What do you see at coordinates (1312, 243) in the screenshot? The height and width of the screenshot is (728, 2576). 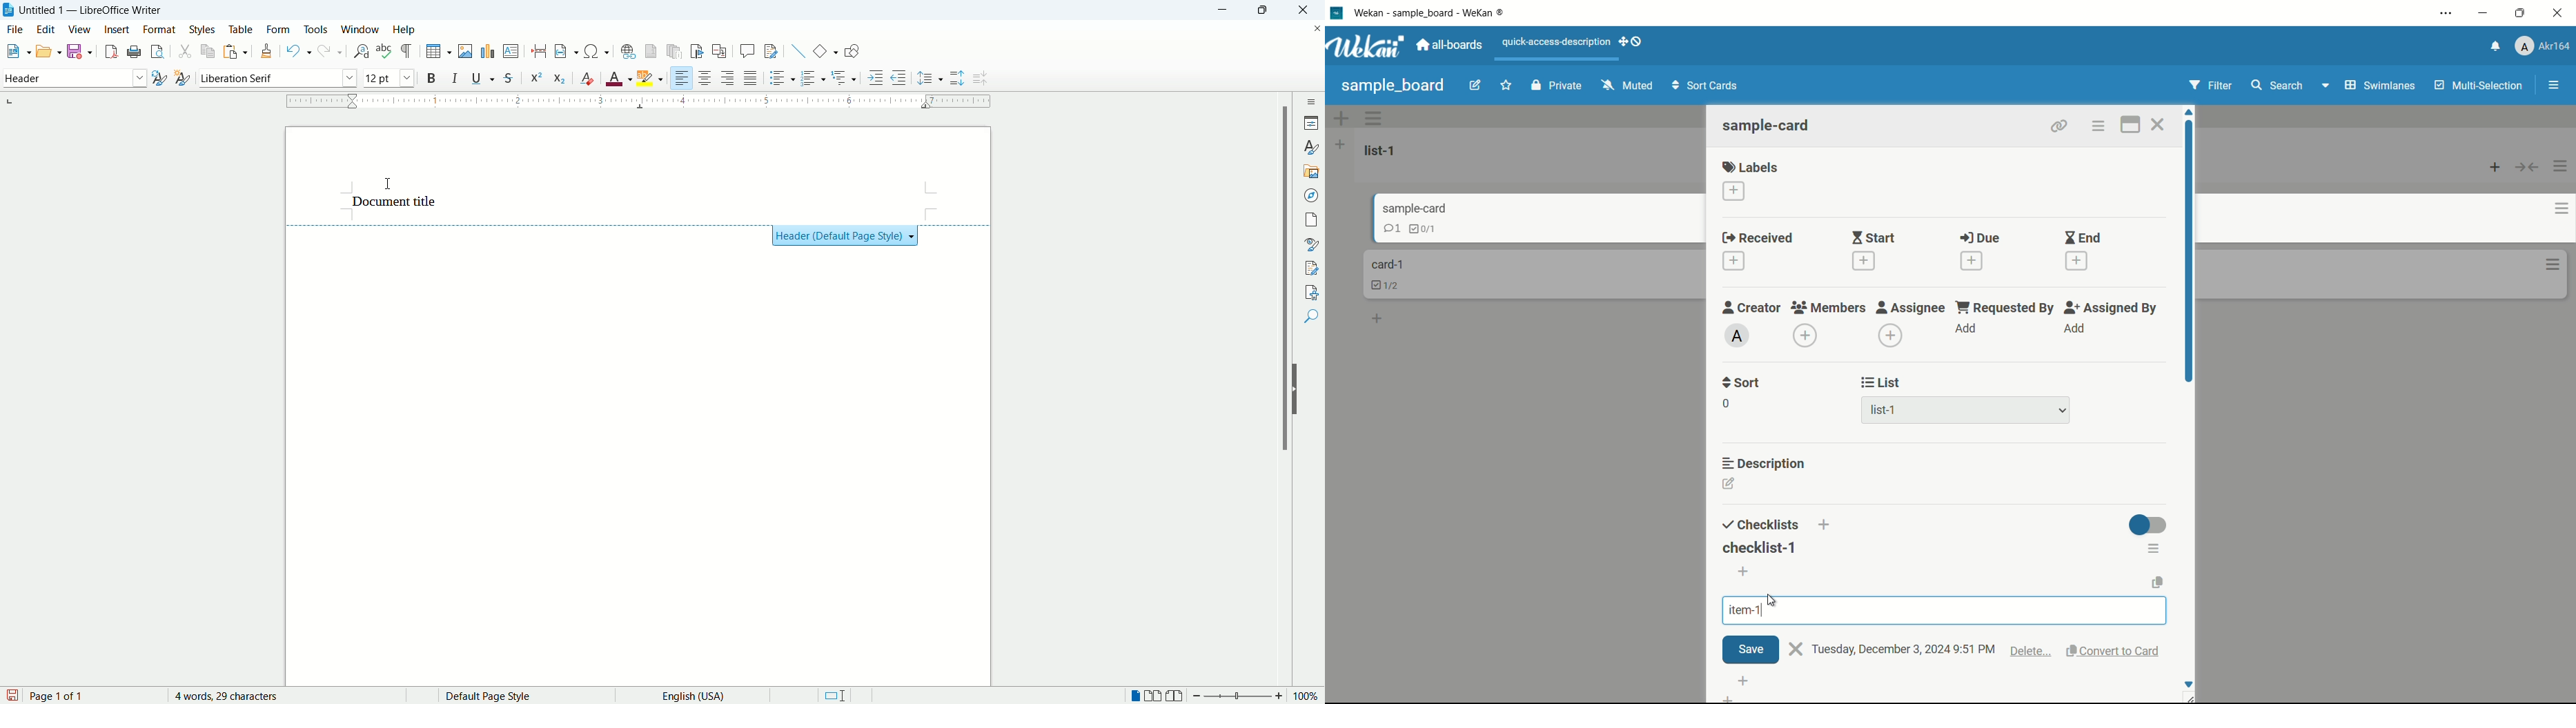 I see `style inspector` at bounding box center [1312, 243].